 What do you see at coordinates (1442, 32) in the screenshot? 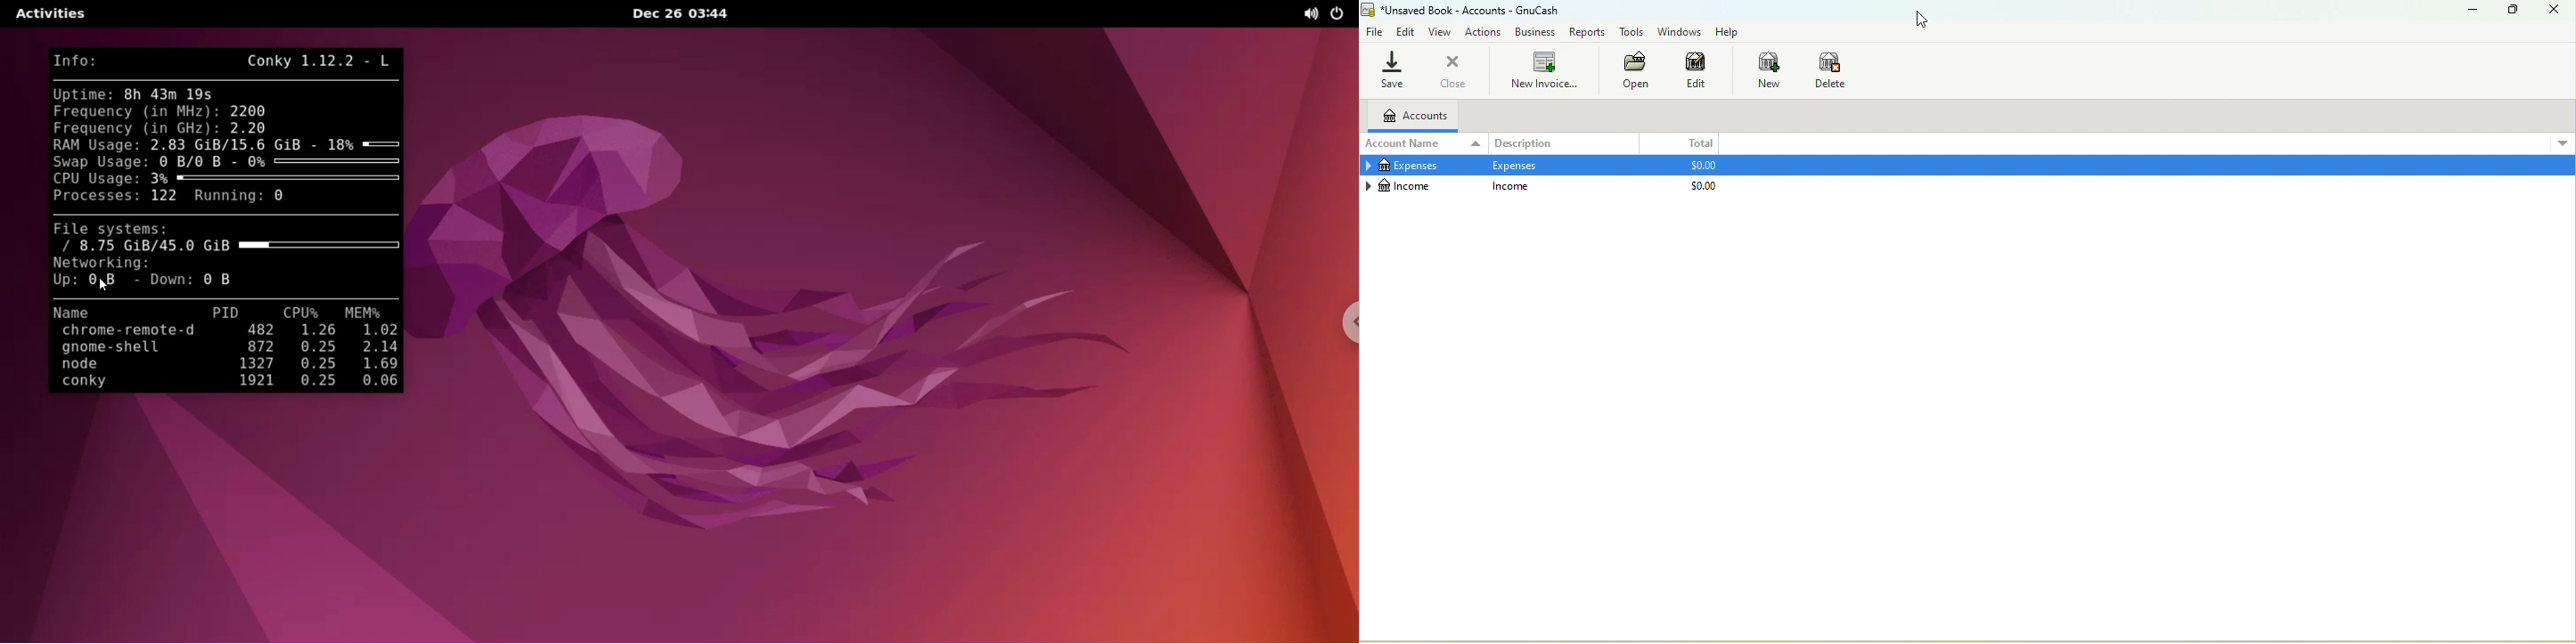
I see `View` at bounding box center [1442, 32].